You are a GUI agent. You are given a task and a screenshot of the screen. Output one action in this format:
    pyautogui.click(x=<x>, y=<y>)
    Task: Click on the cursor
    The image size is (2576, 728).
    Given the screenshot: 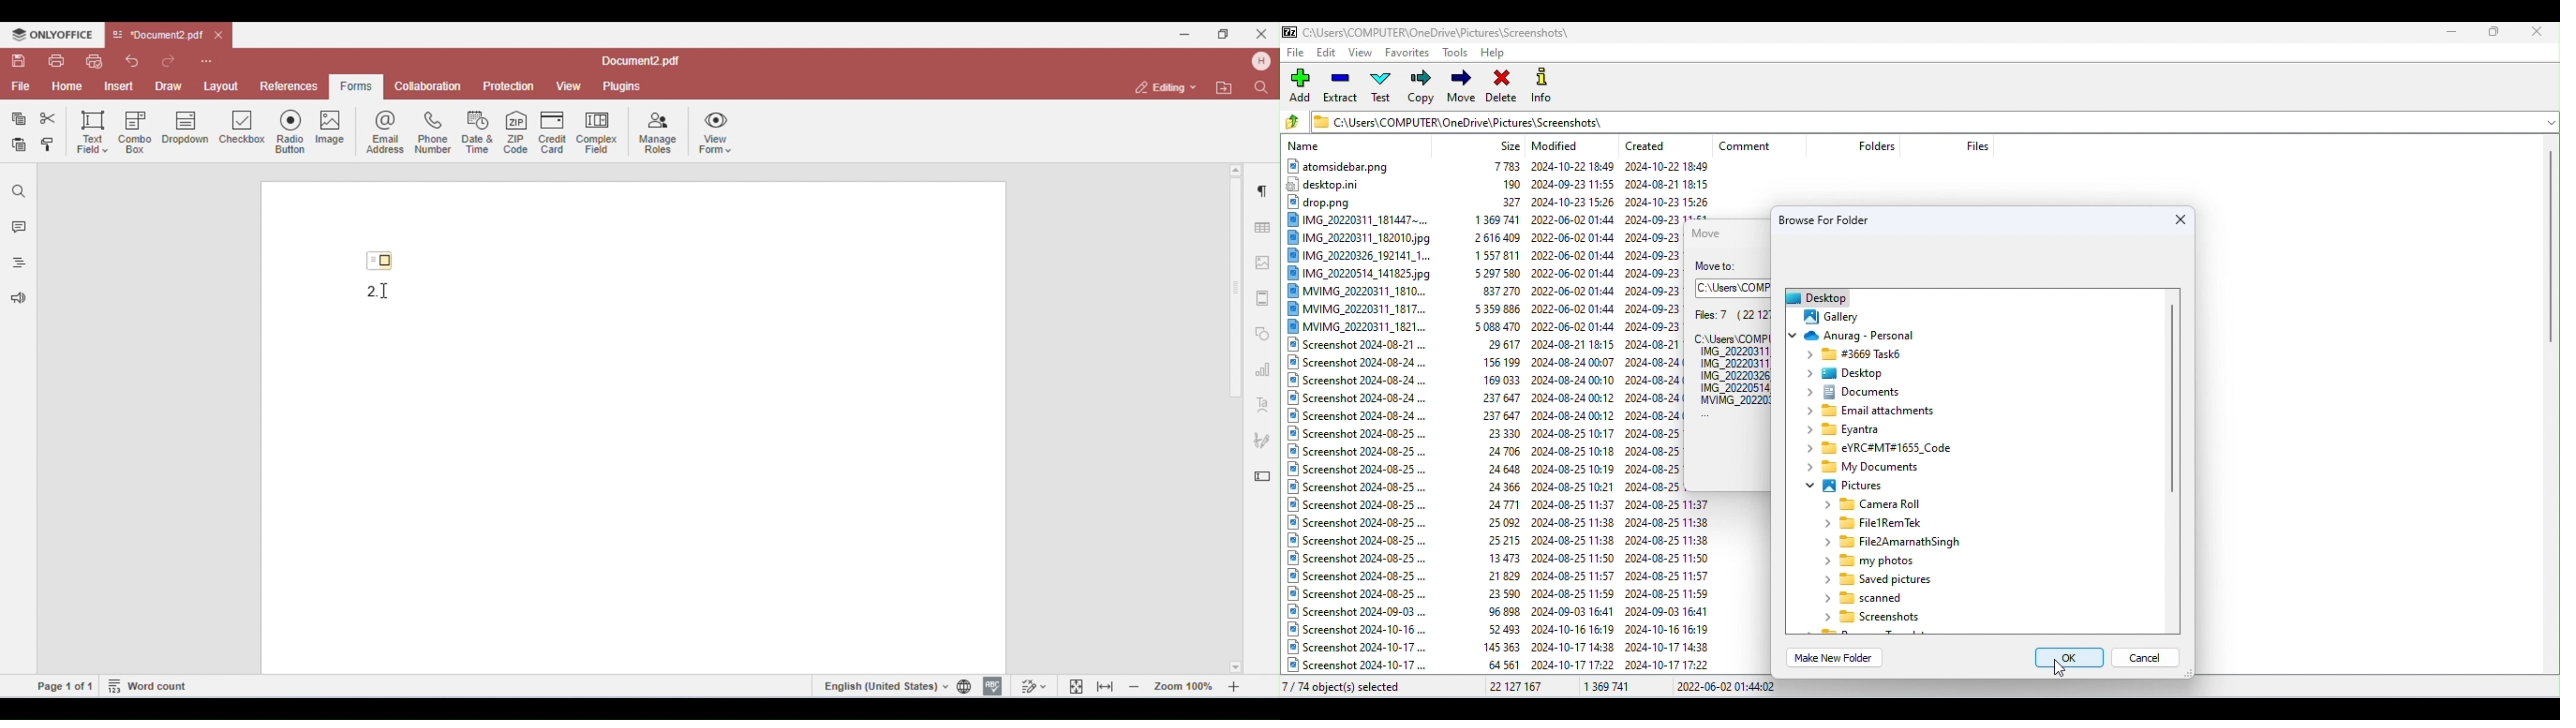 What is the action you would take?
    pyautogui.click(x=1828, y=315)
    